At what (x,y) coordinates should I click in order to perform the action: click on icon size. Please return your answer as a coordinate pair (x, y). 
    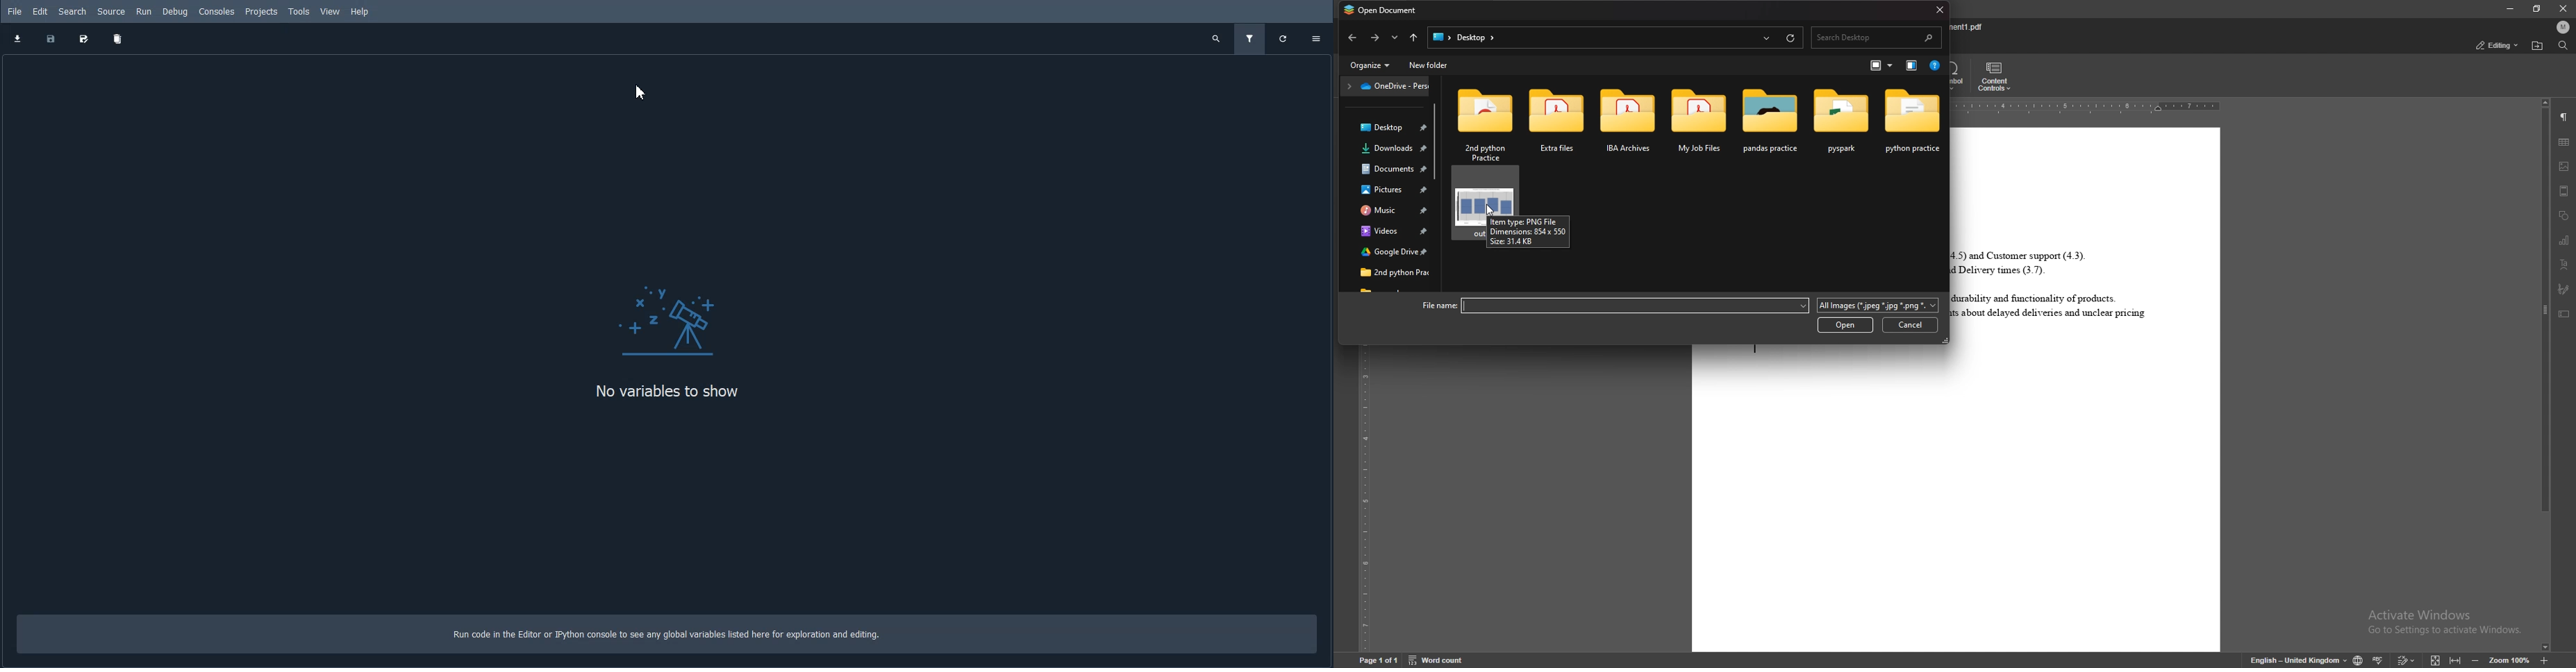
    Looking at the image, I should click on (1879, 65).